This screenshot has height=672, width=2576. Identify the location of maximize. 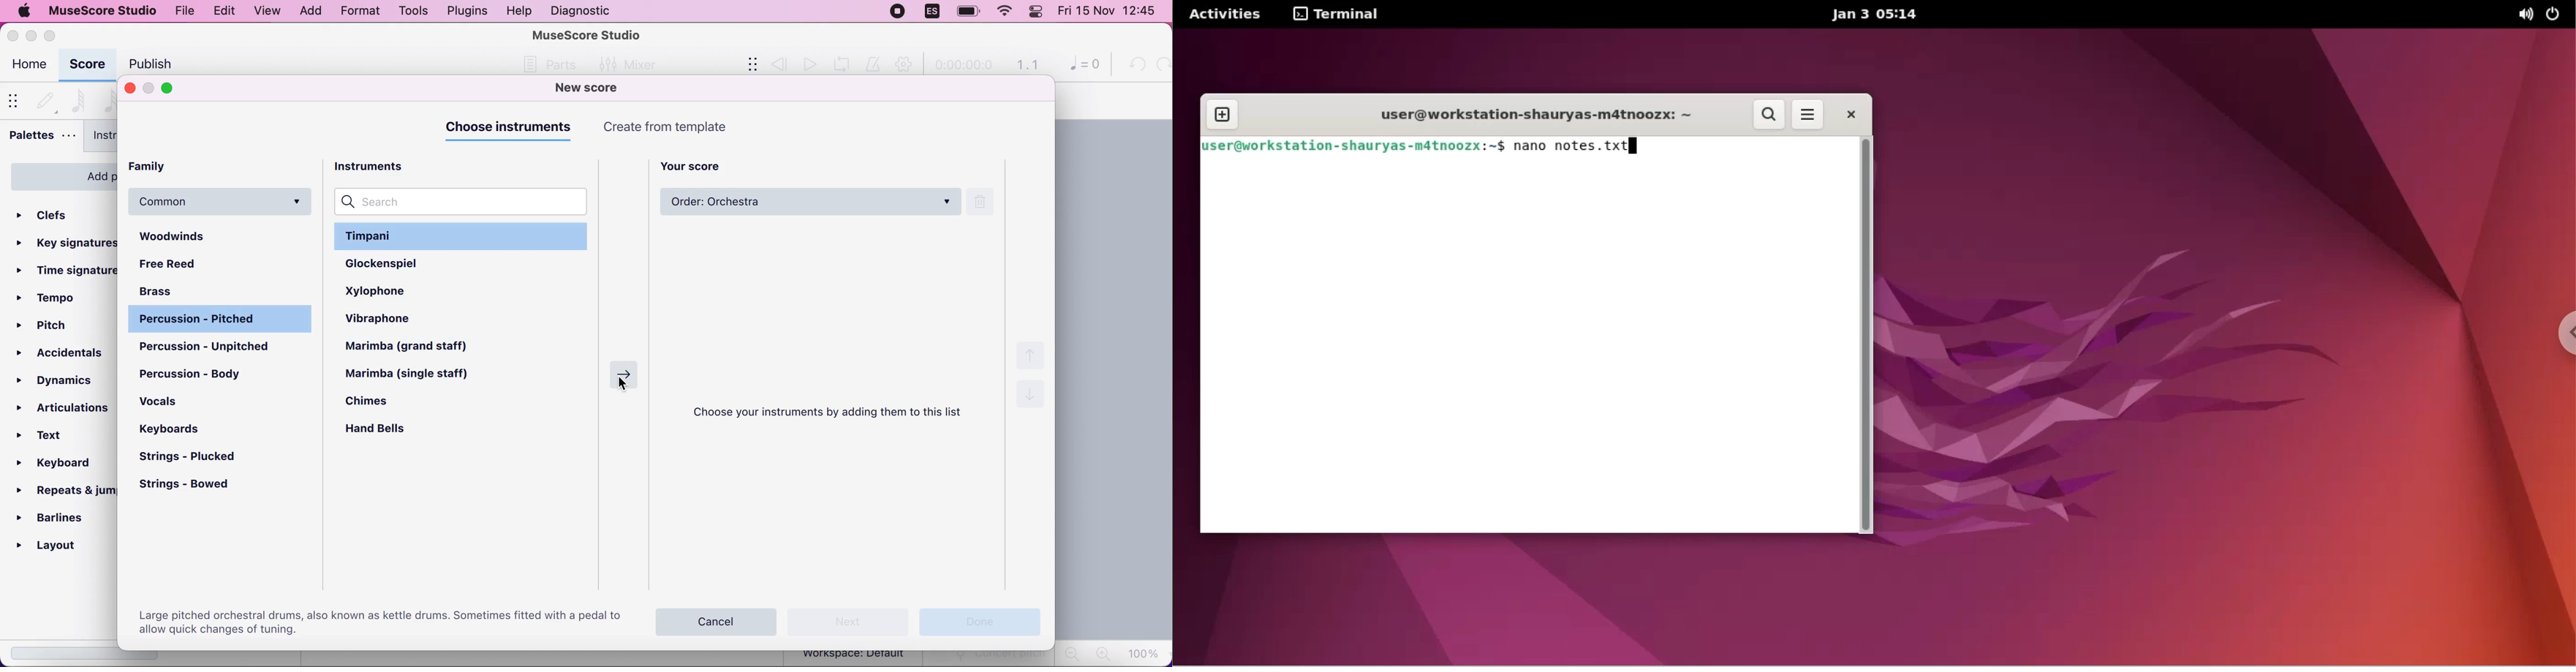
(54, 35).